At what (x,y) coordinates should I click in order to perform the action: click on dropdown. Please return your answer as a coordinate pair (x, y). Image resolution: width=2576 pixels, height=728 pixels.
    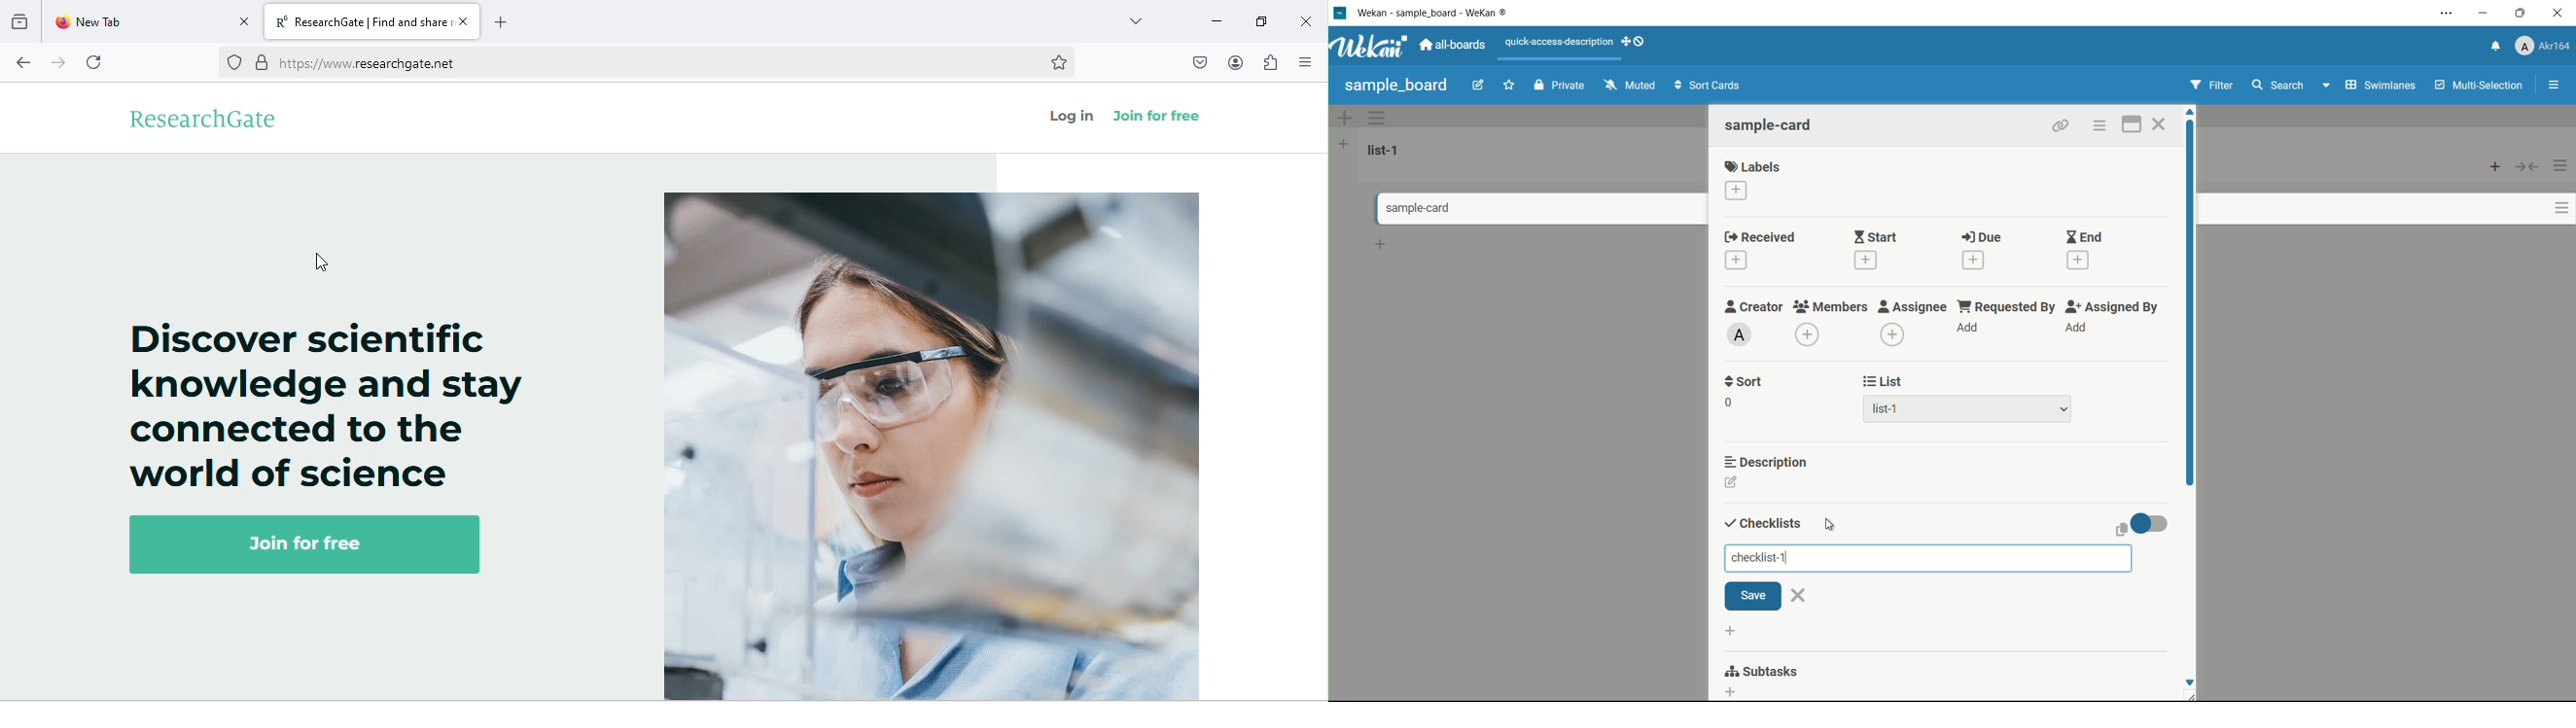
    Looking at the image, I should click on (2064, 410).